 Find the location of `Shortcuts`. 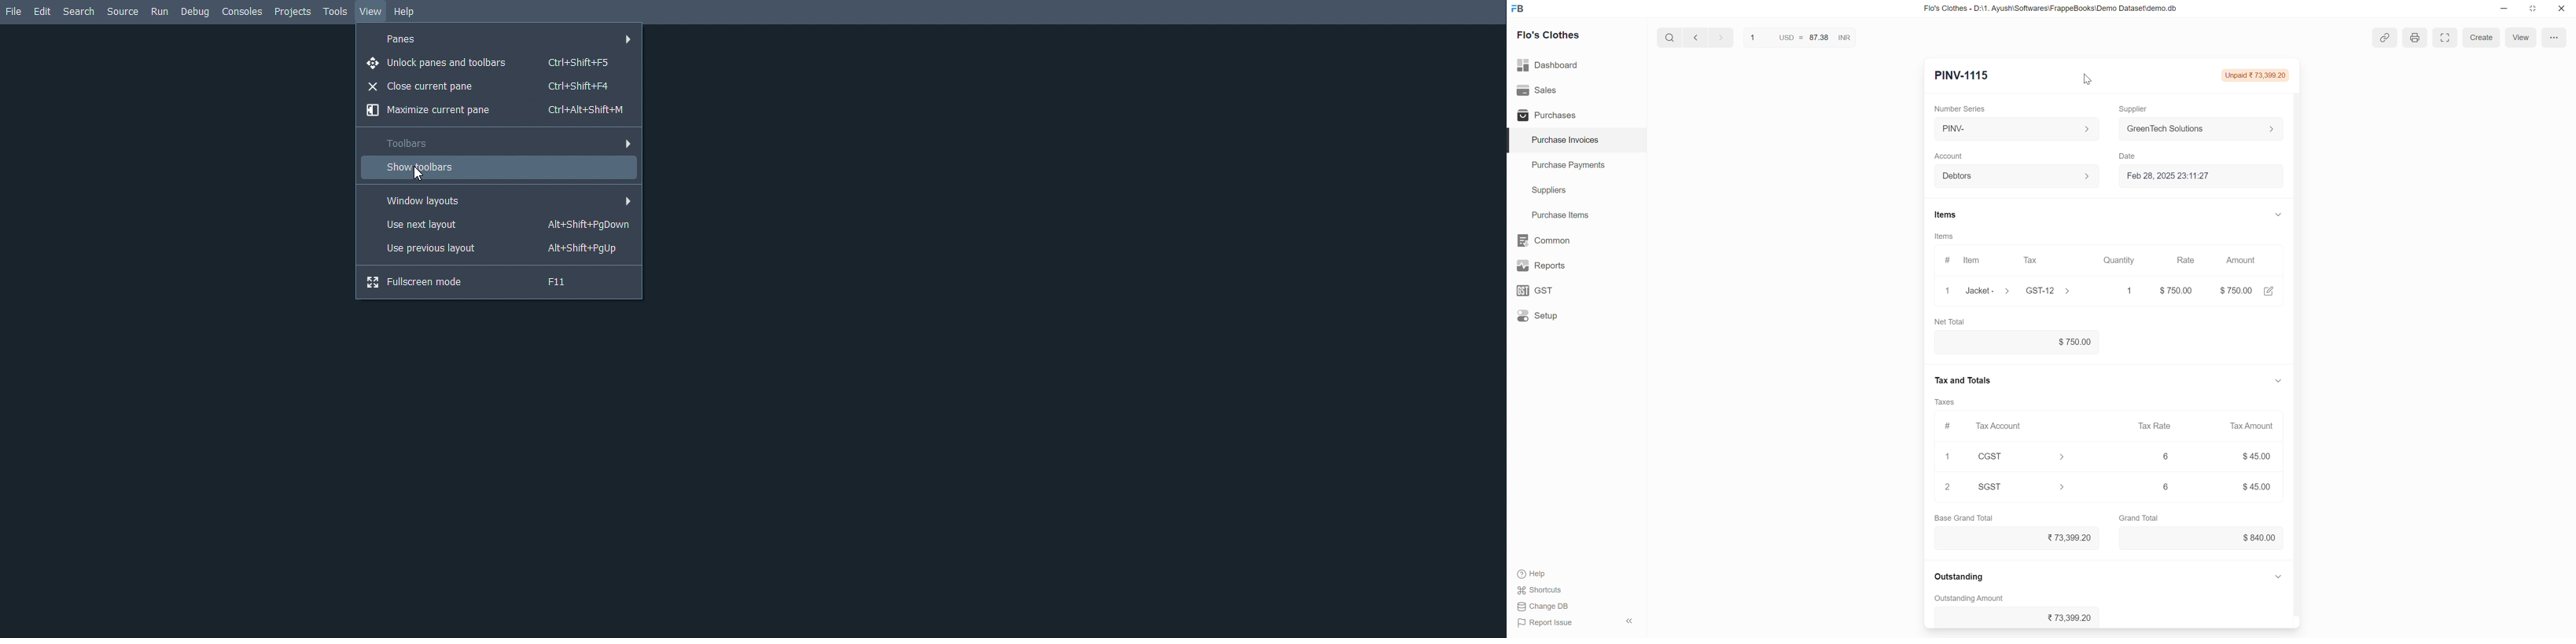

Shortcuts is located at coordinates (1540, 590).